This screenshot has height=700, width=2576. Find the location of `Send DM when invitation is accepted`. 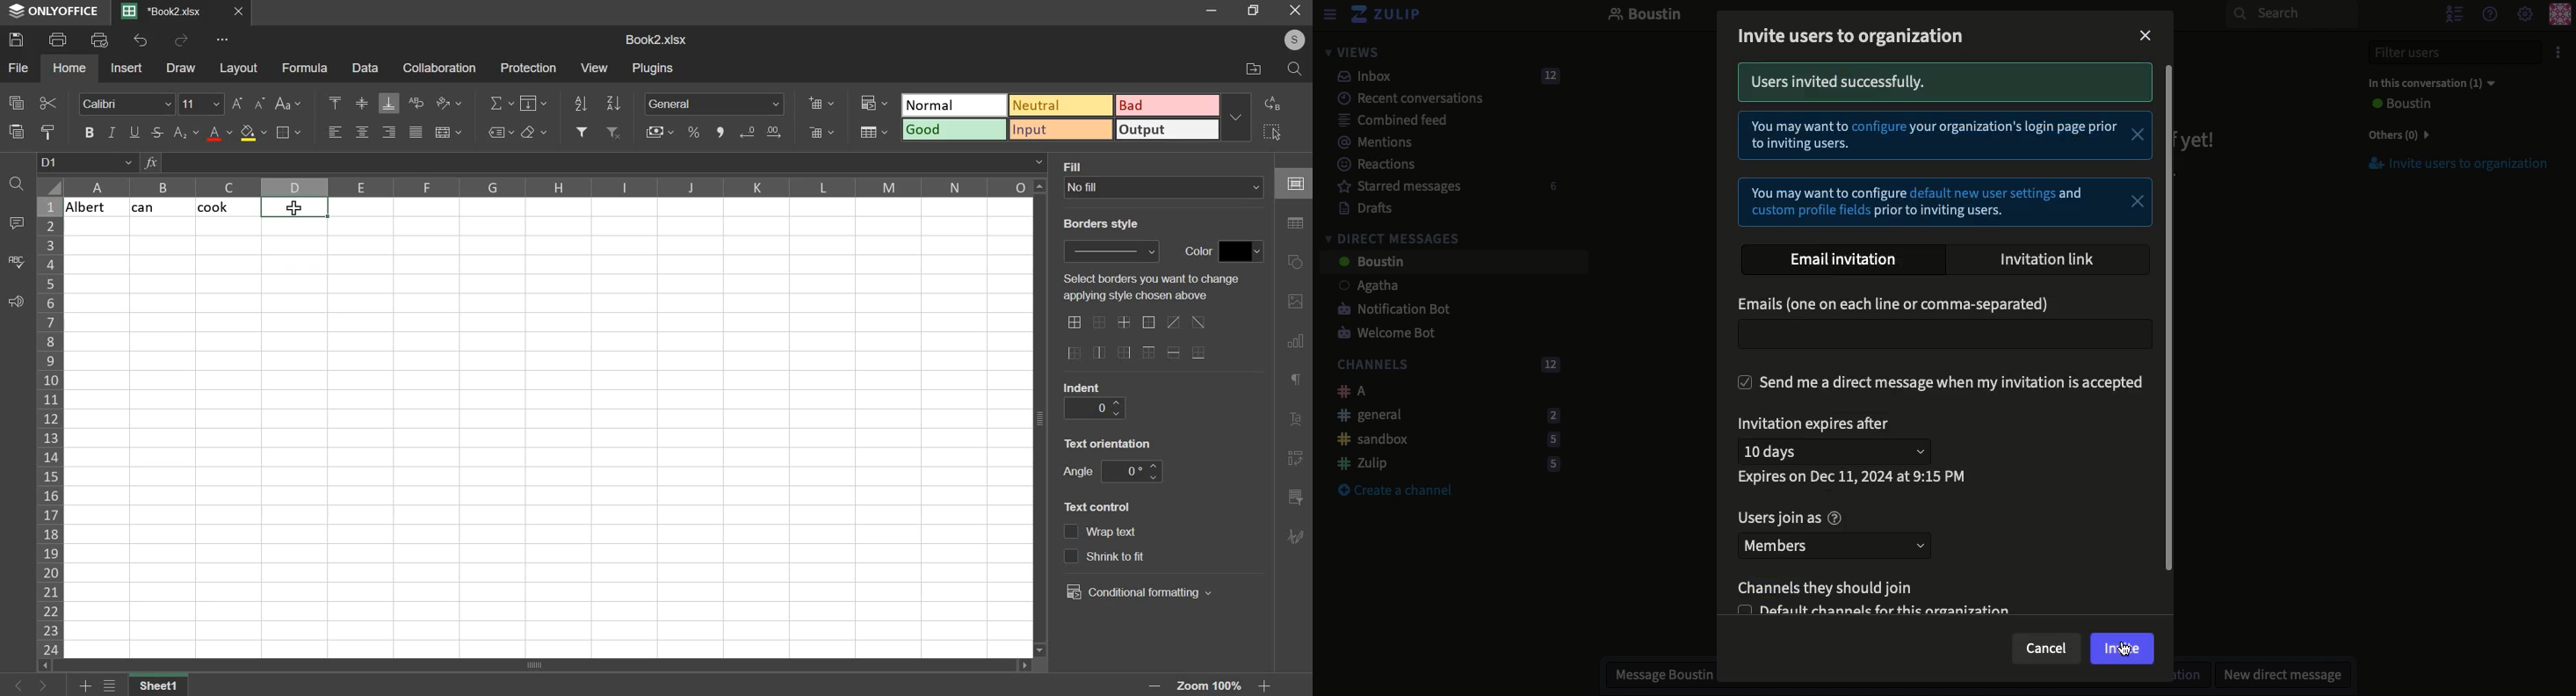

Send DM when invitation is accepted is located at coordinates (1945, 382).